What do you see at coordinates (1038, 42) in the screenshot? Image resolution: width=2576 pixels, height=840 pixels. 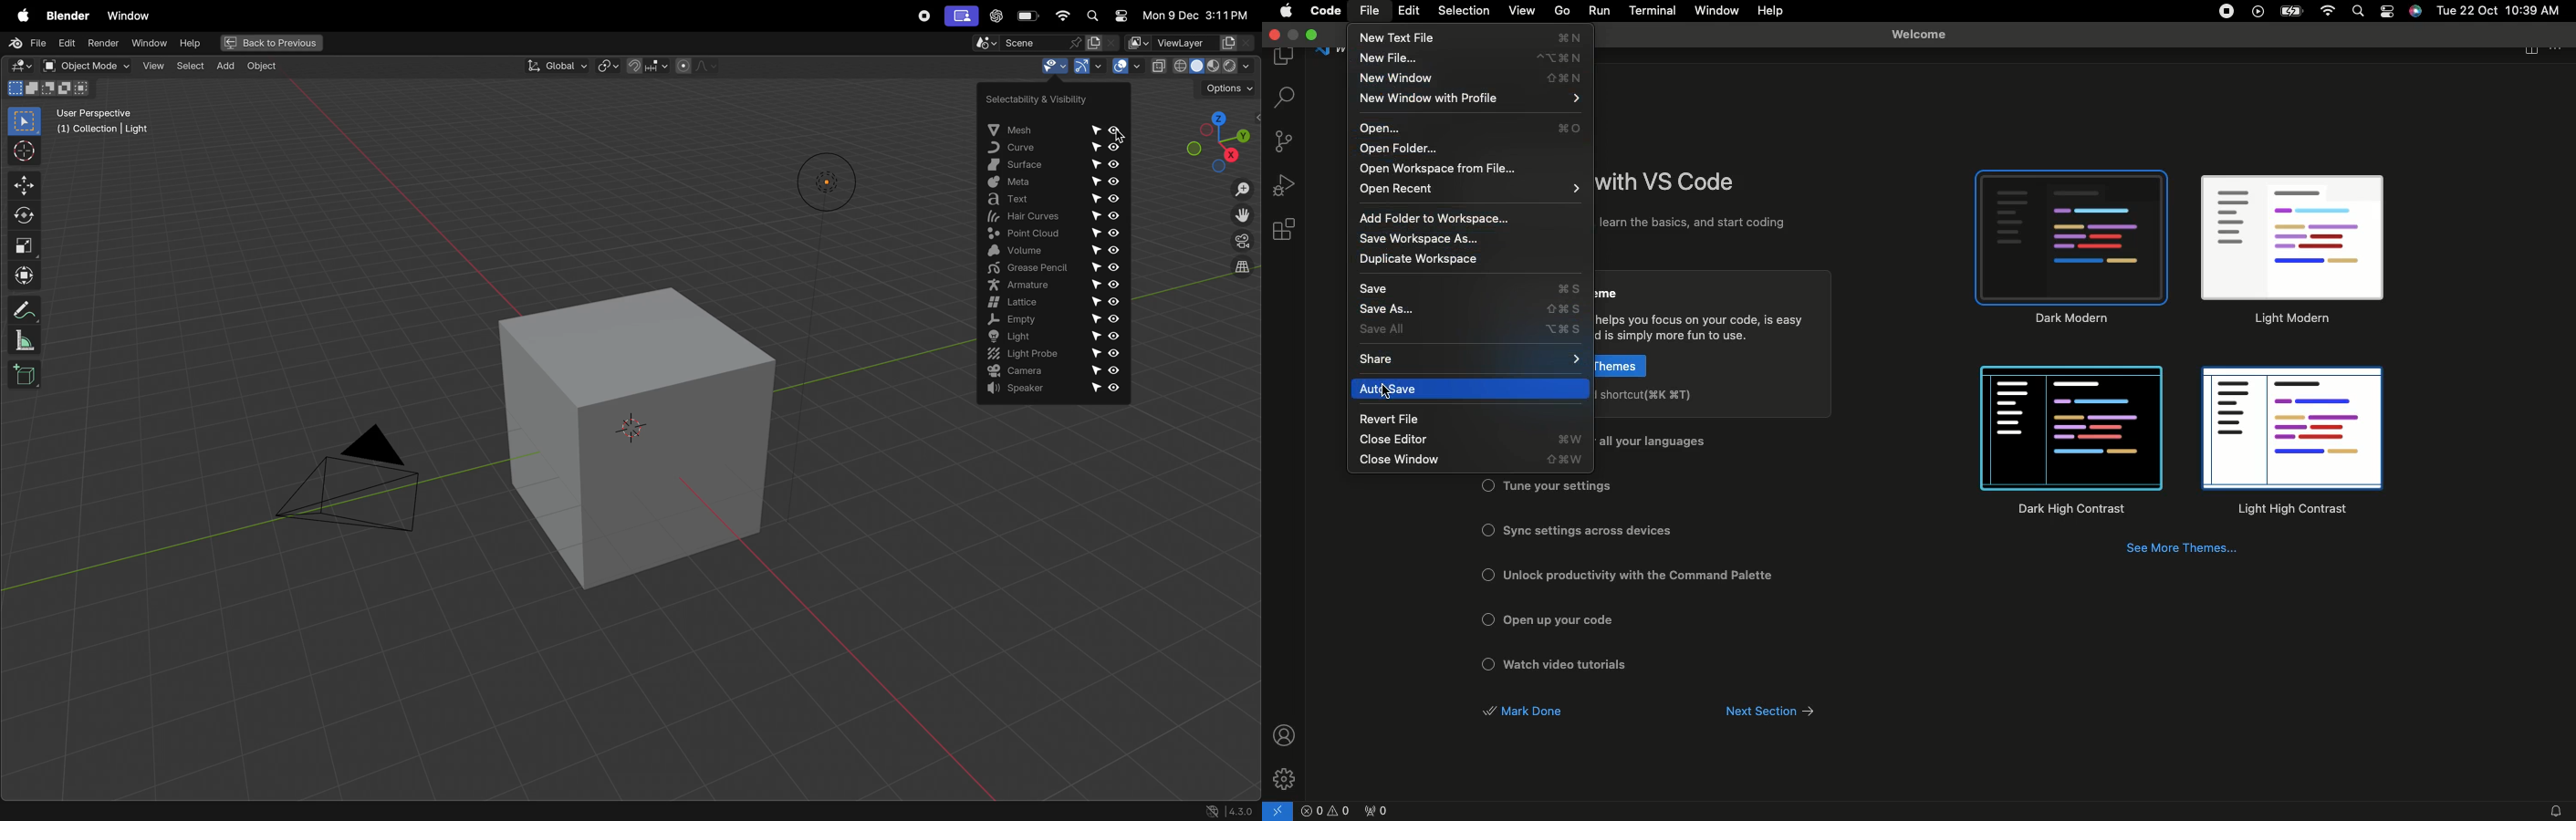 I see `scene` at bounding box center [1038, 42].